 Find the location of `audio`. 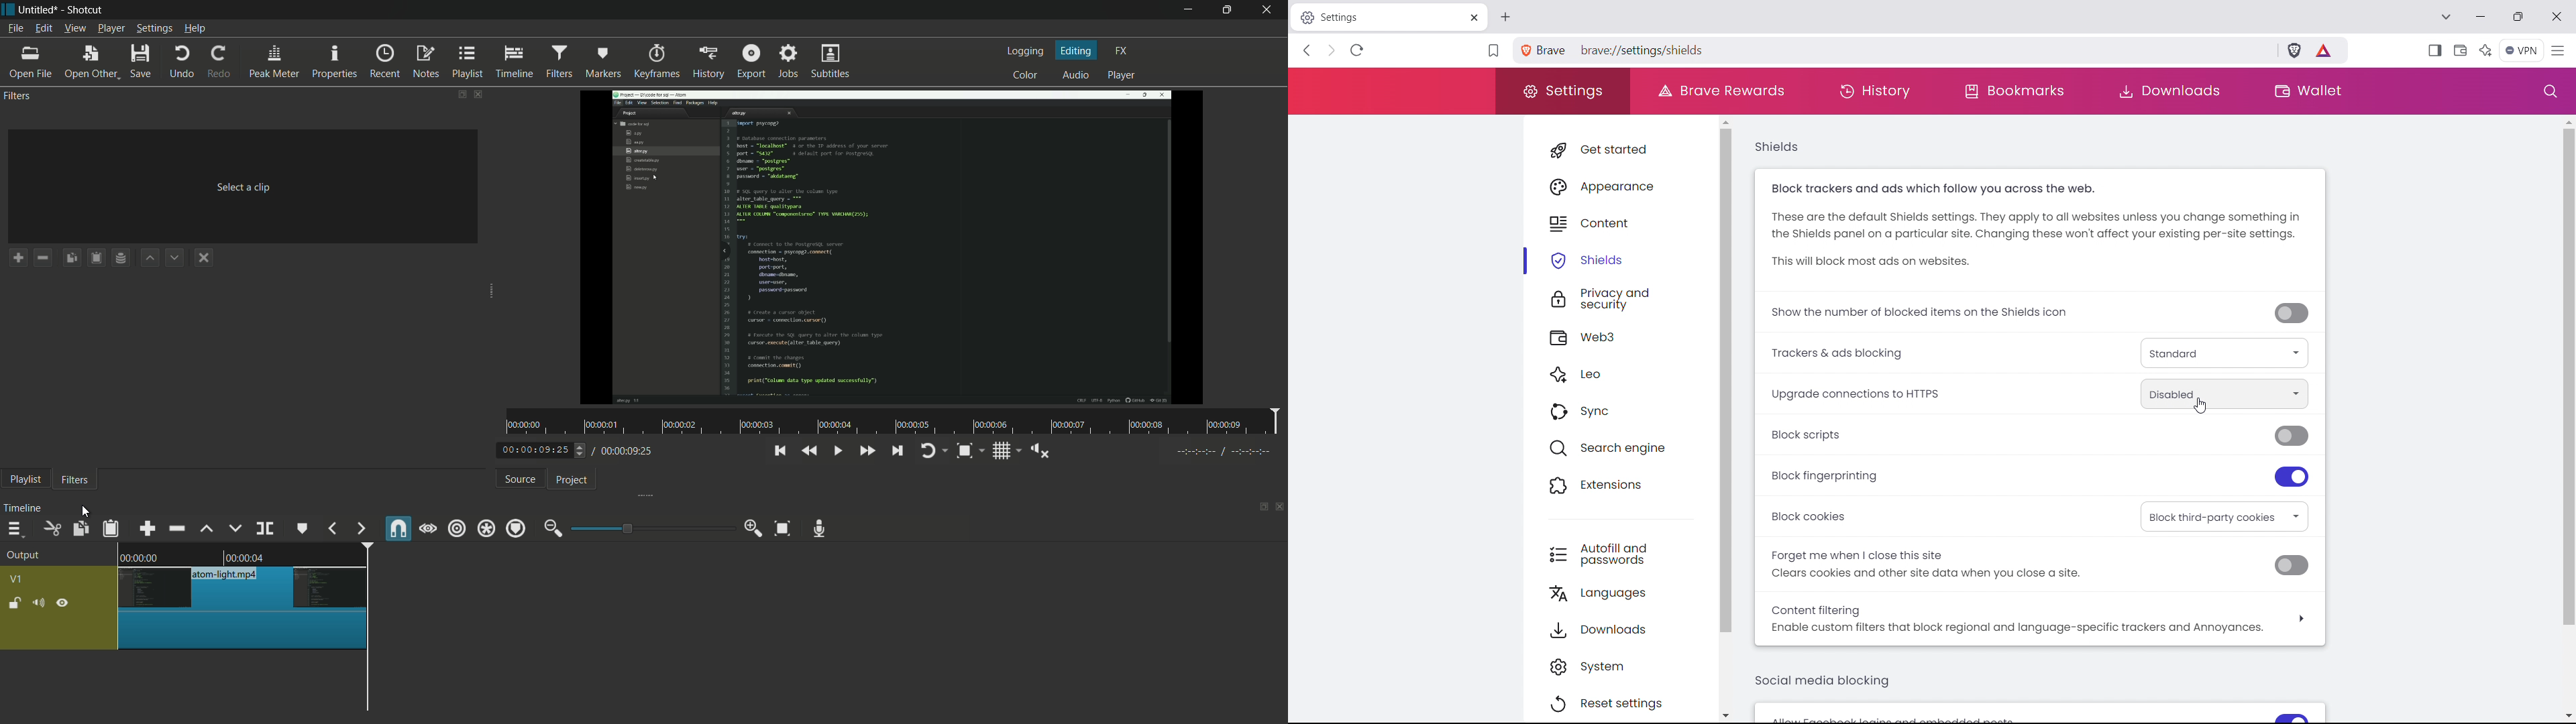

audio is located at coordinates (1077, 74).